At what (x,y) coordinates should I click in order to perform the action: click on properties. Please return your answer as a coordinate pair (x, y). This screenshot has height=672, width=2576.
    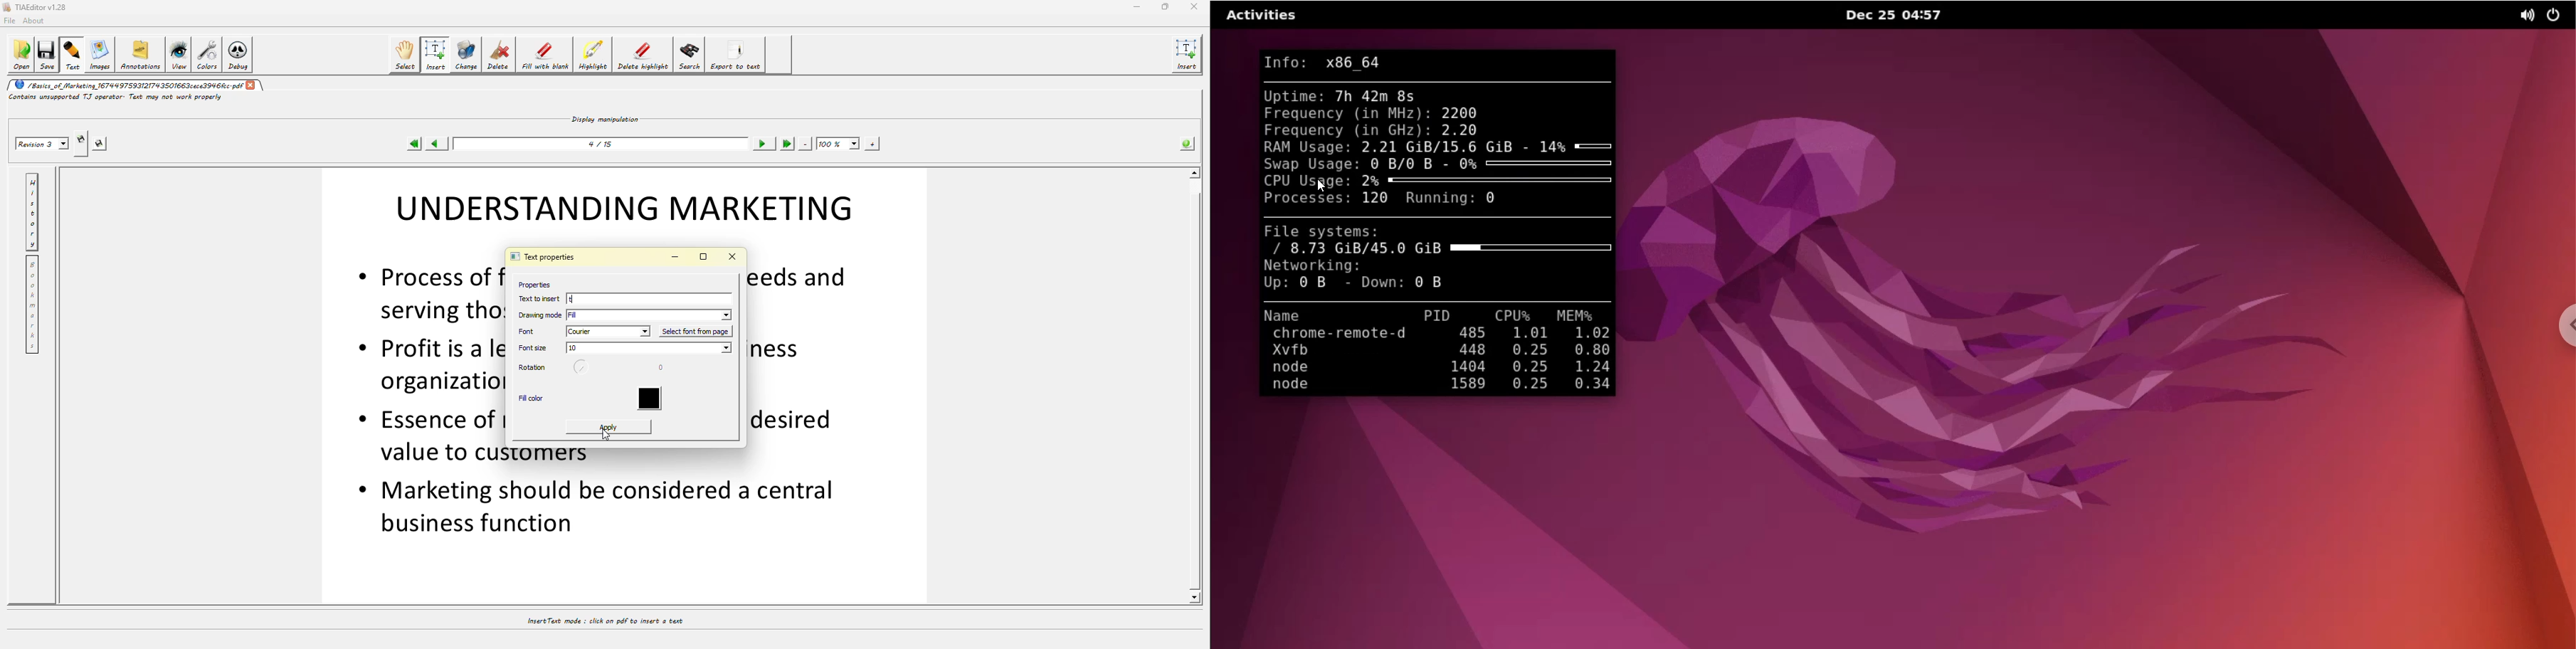
    Looking at the image, I should click on (533, 284).